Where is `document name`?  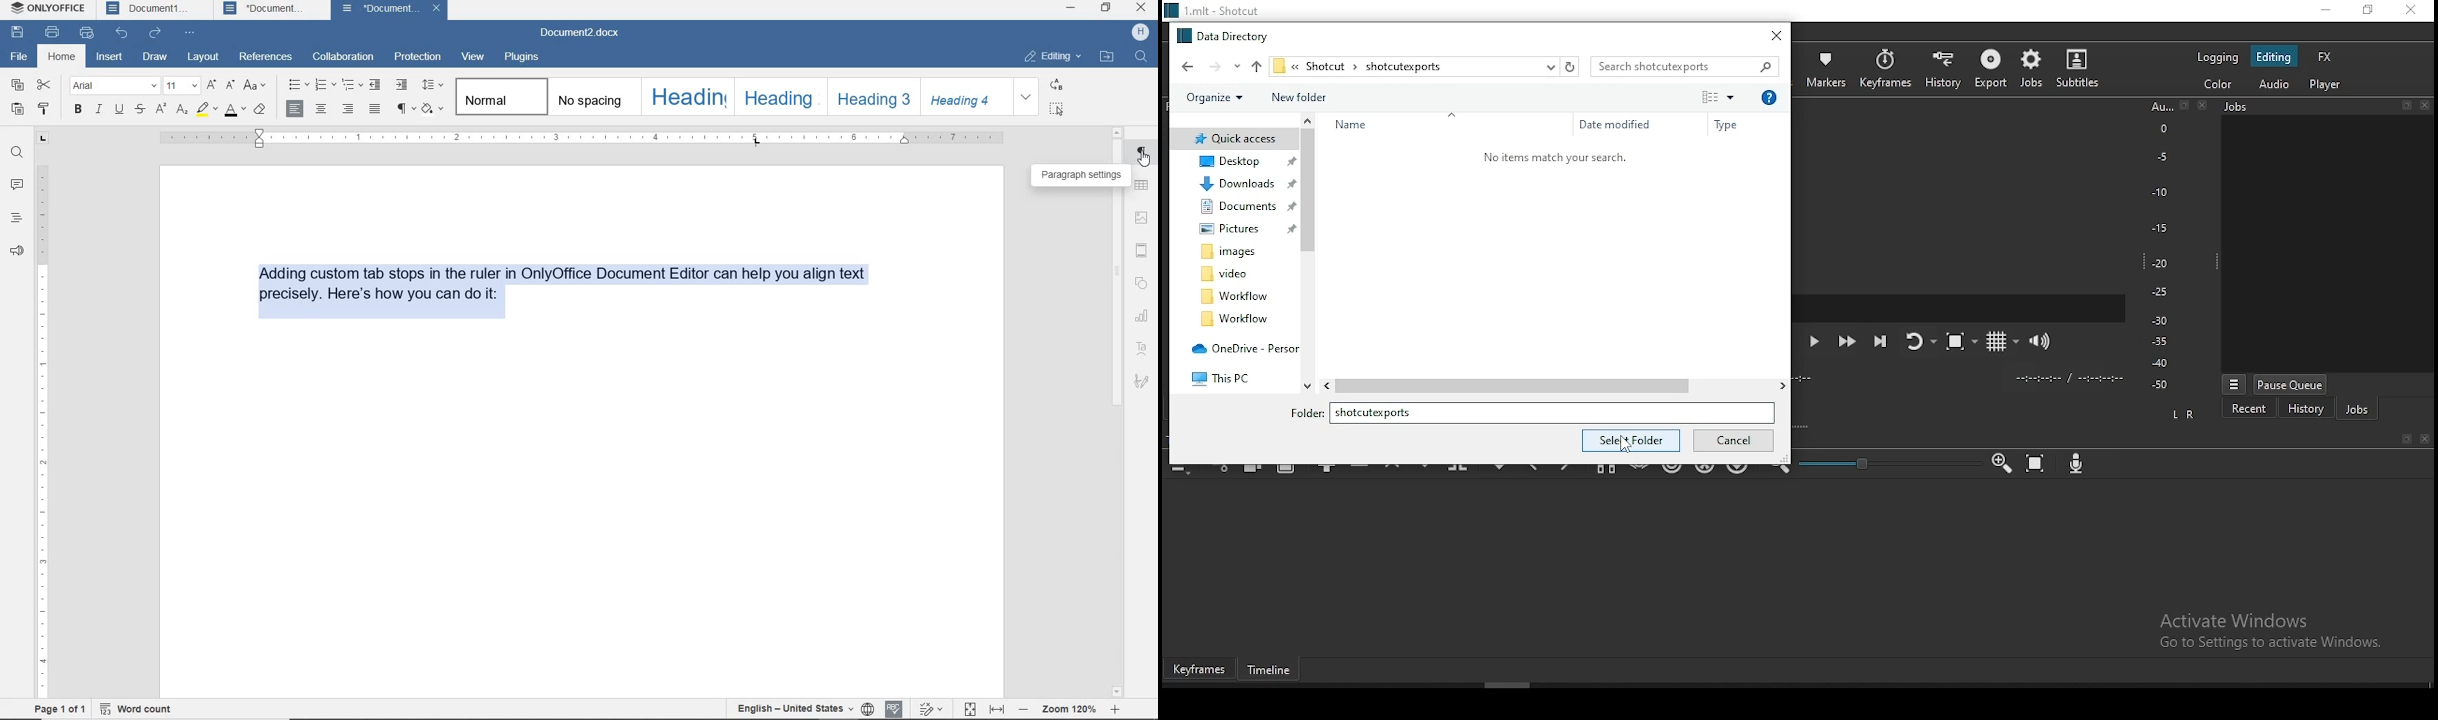 document name is located at coordinates (584, 33).